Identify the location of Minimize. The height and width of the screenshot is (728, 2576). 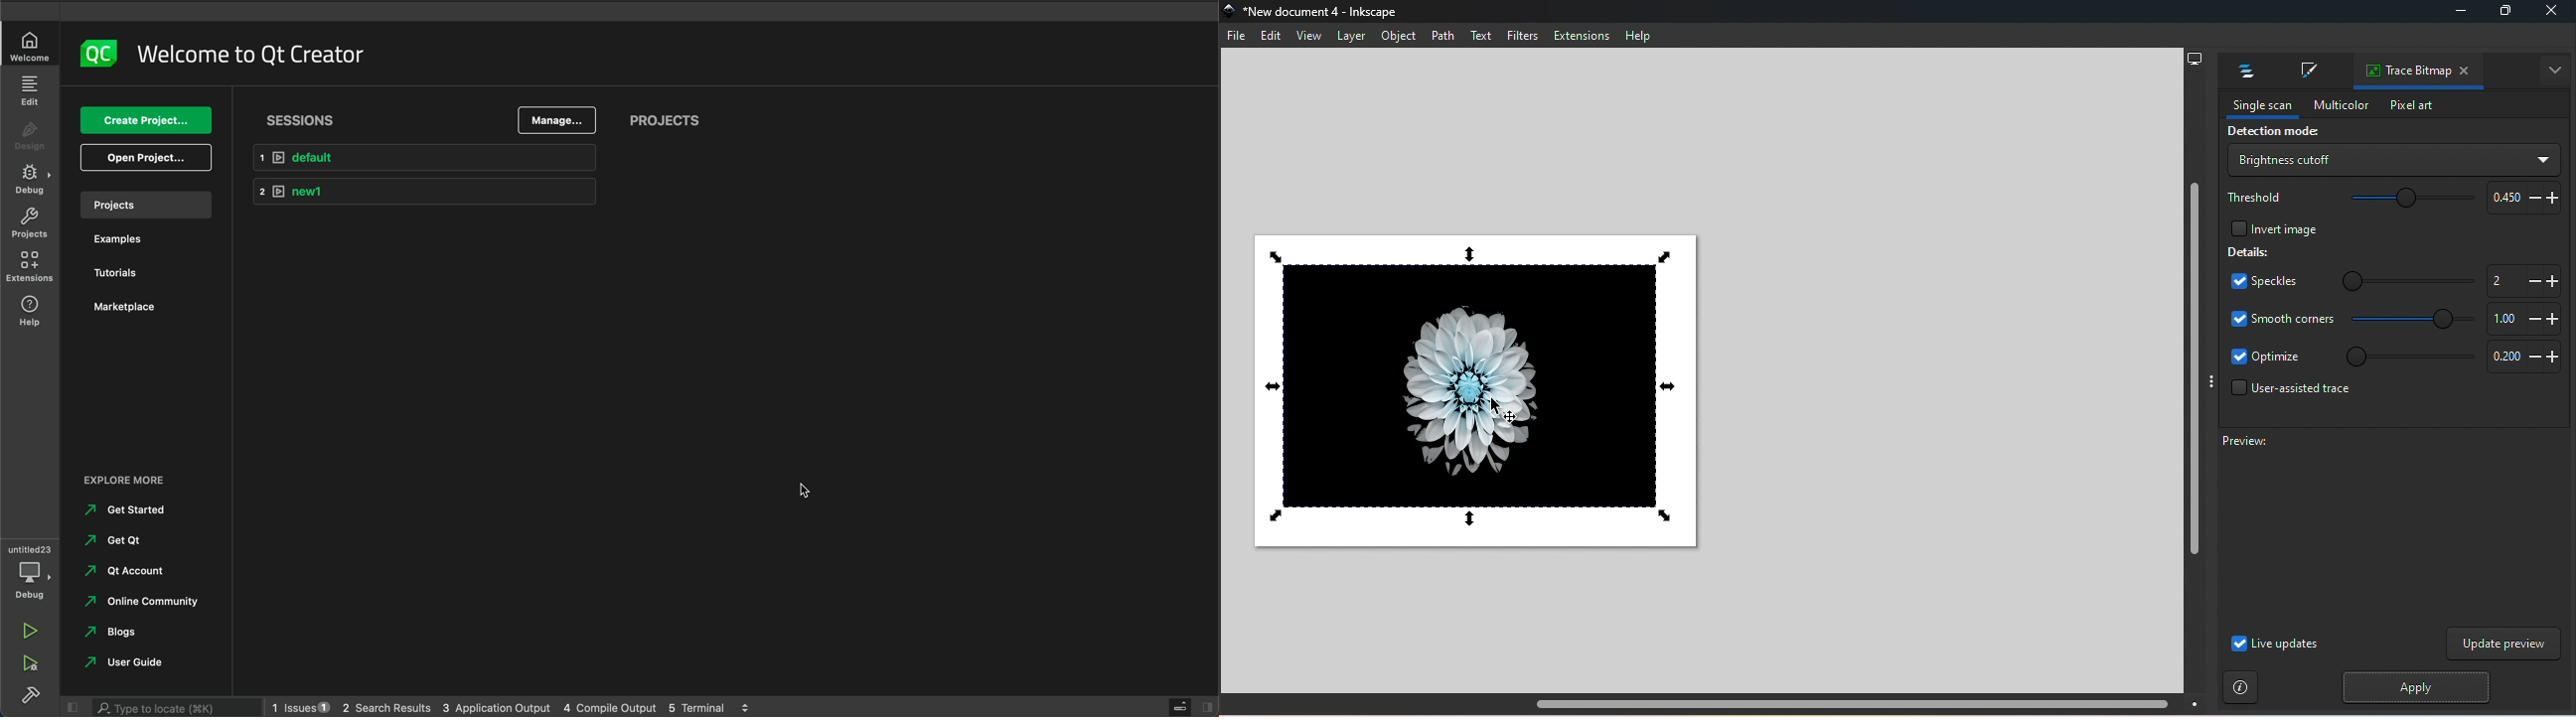
(2457, 14).